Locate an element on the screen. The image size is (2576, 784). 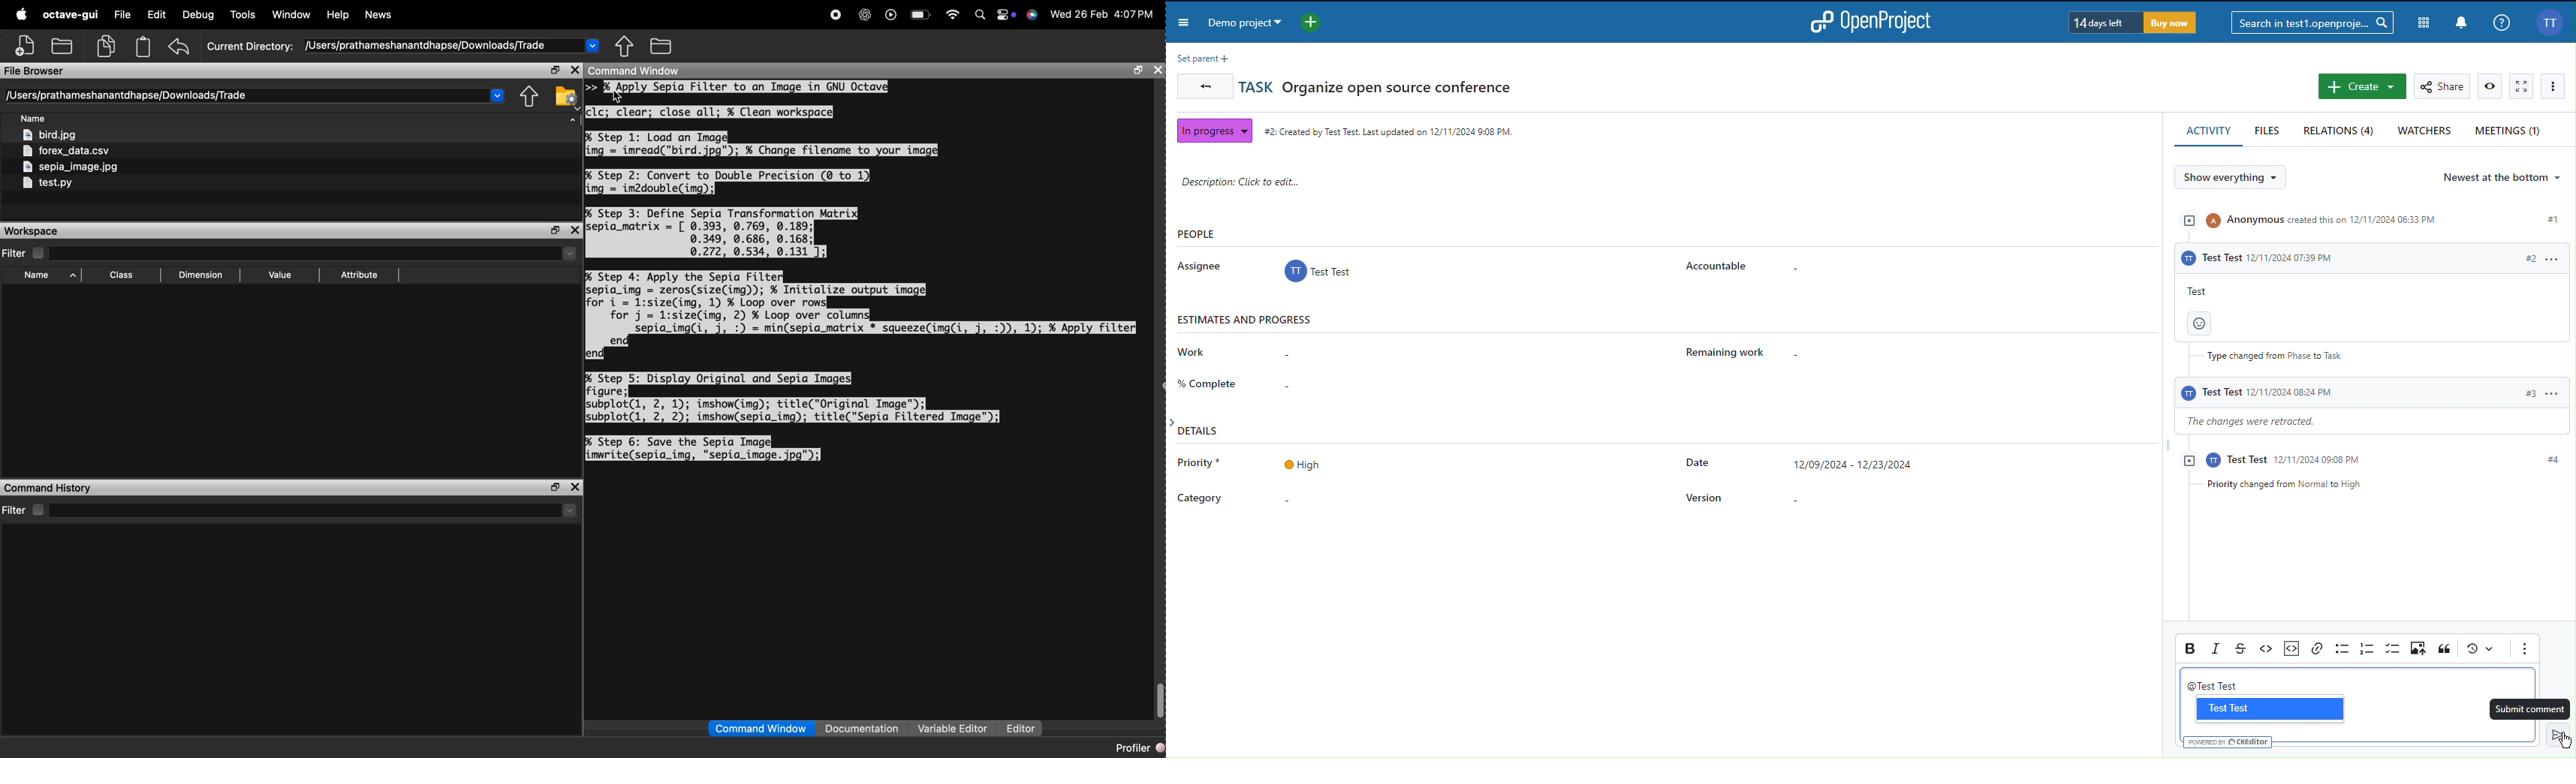
Set Parent is located at coordinates (1200, 58).